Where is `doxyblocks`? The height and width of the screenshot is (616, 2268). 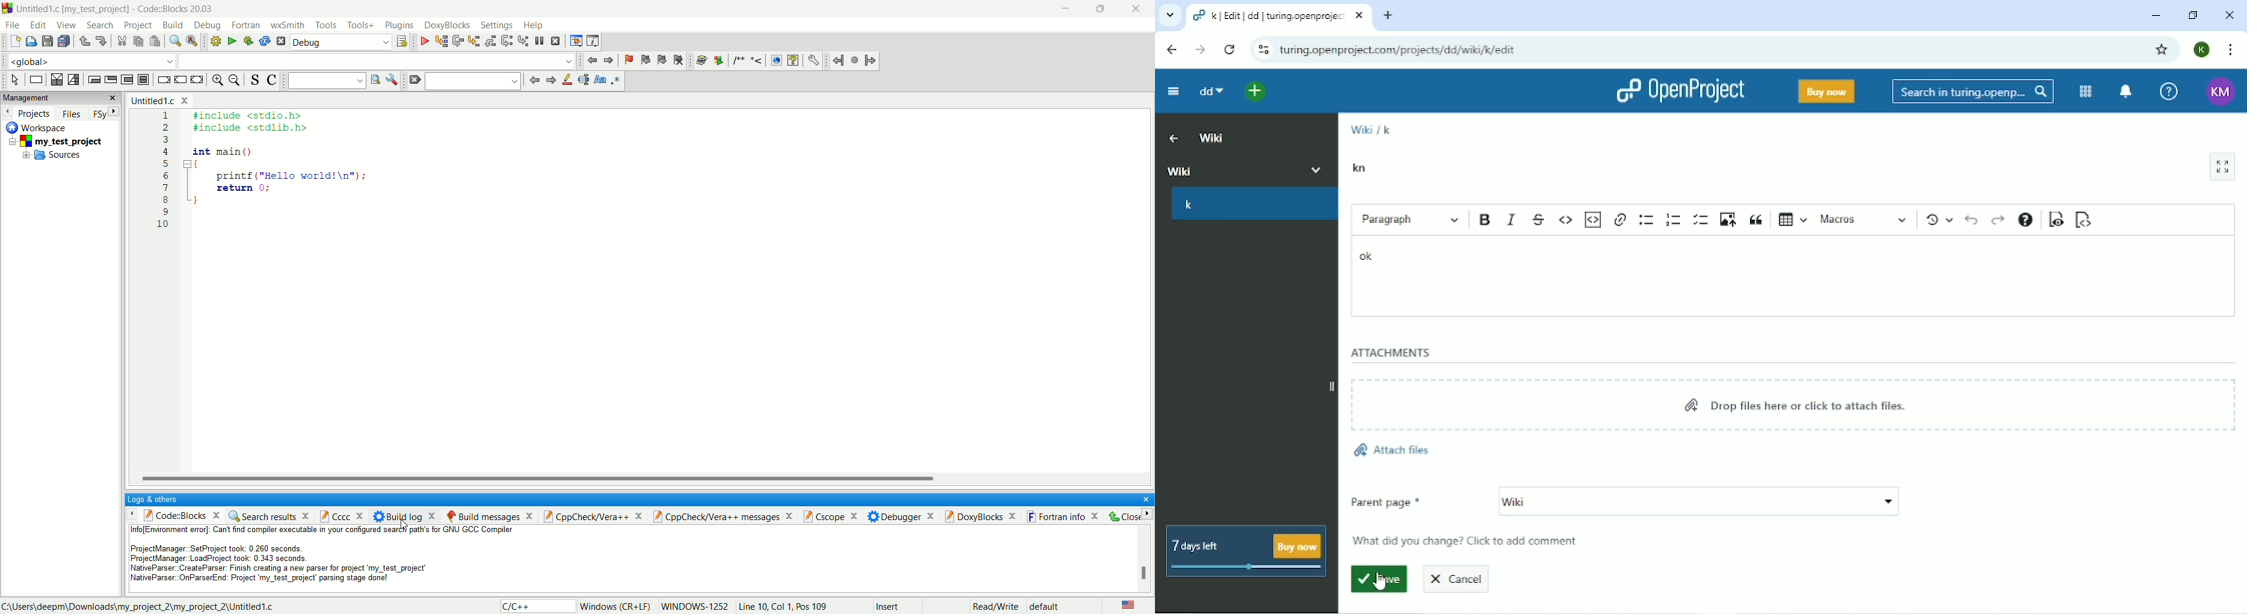 doxyblocks is located at coordinates (984, 515).